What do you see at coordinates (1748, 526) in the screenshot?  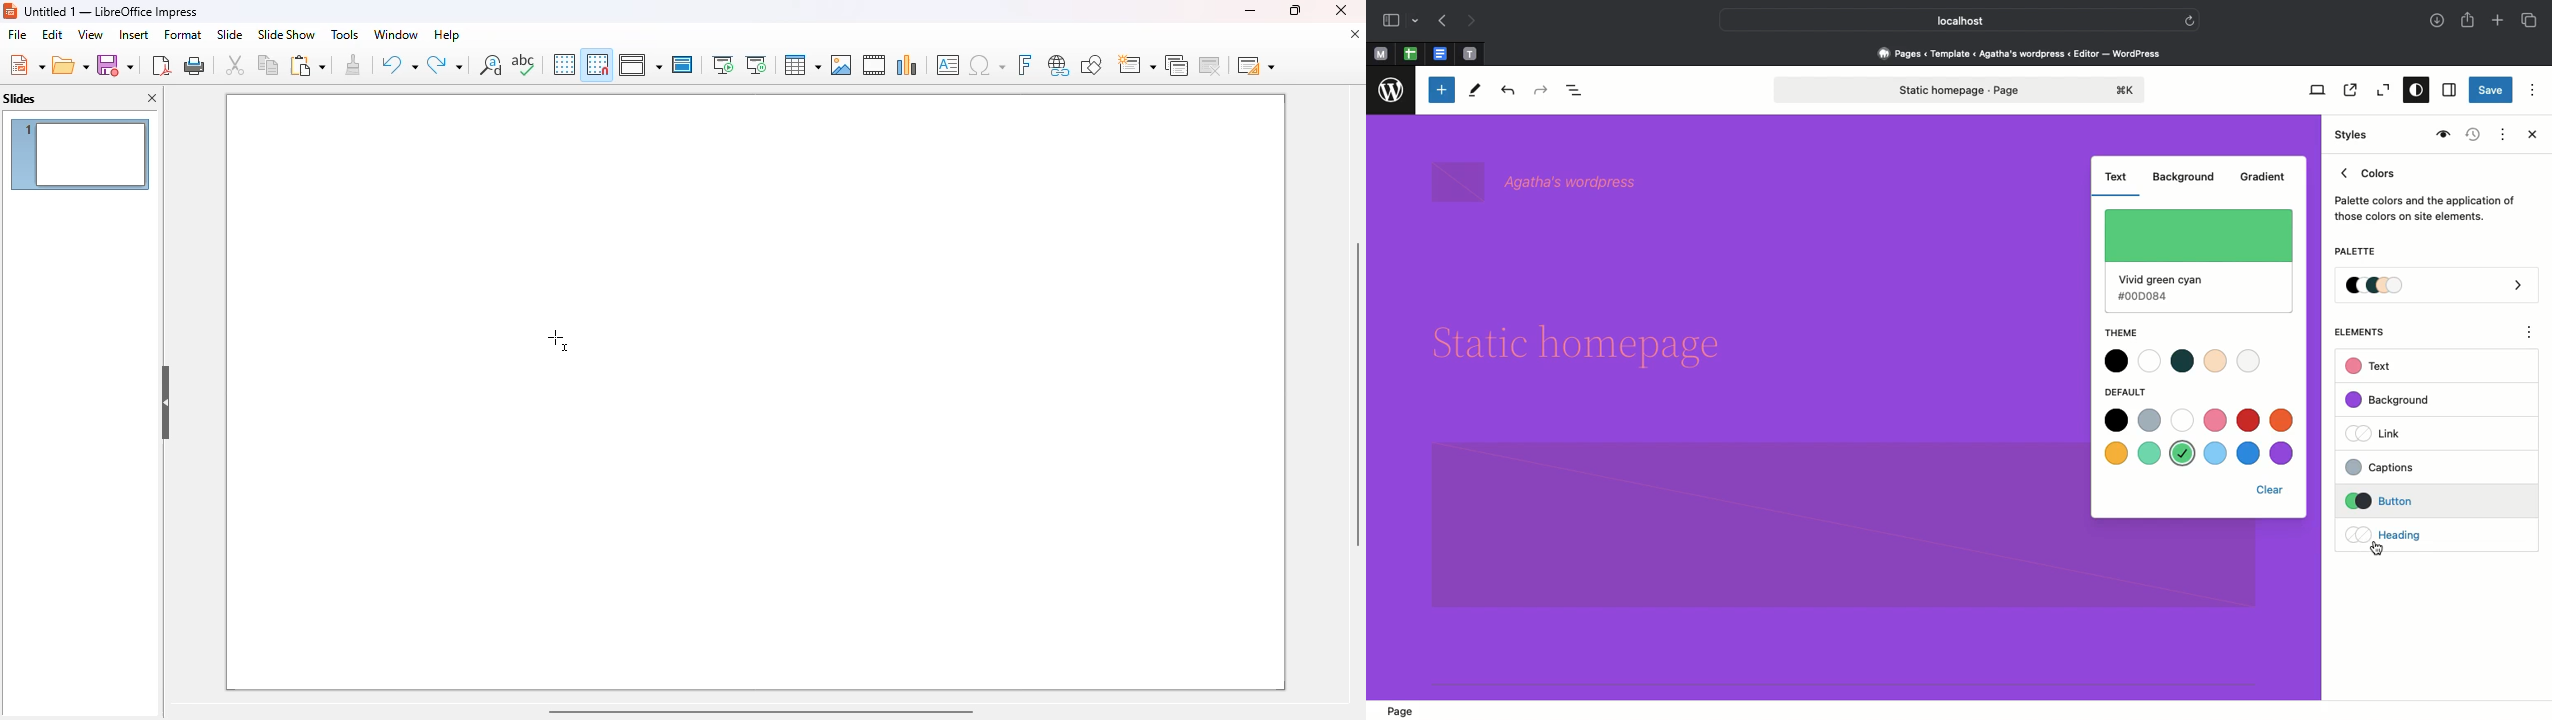 I see `Block` at bounding box center [1748, 526].